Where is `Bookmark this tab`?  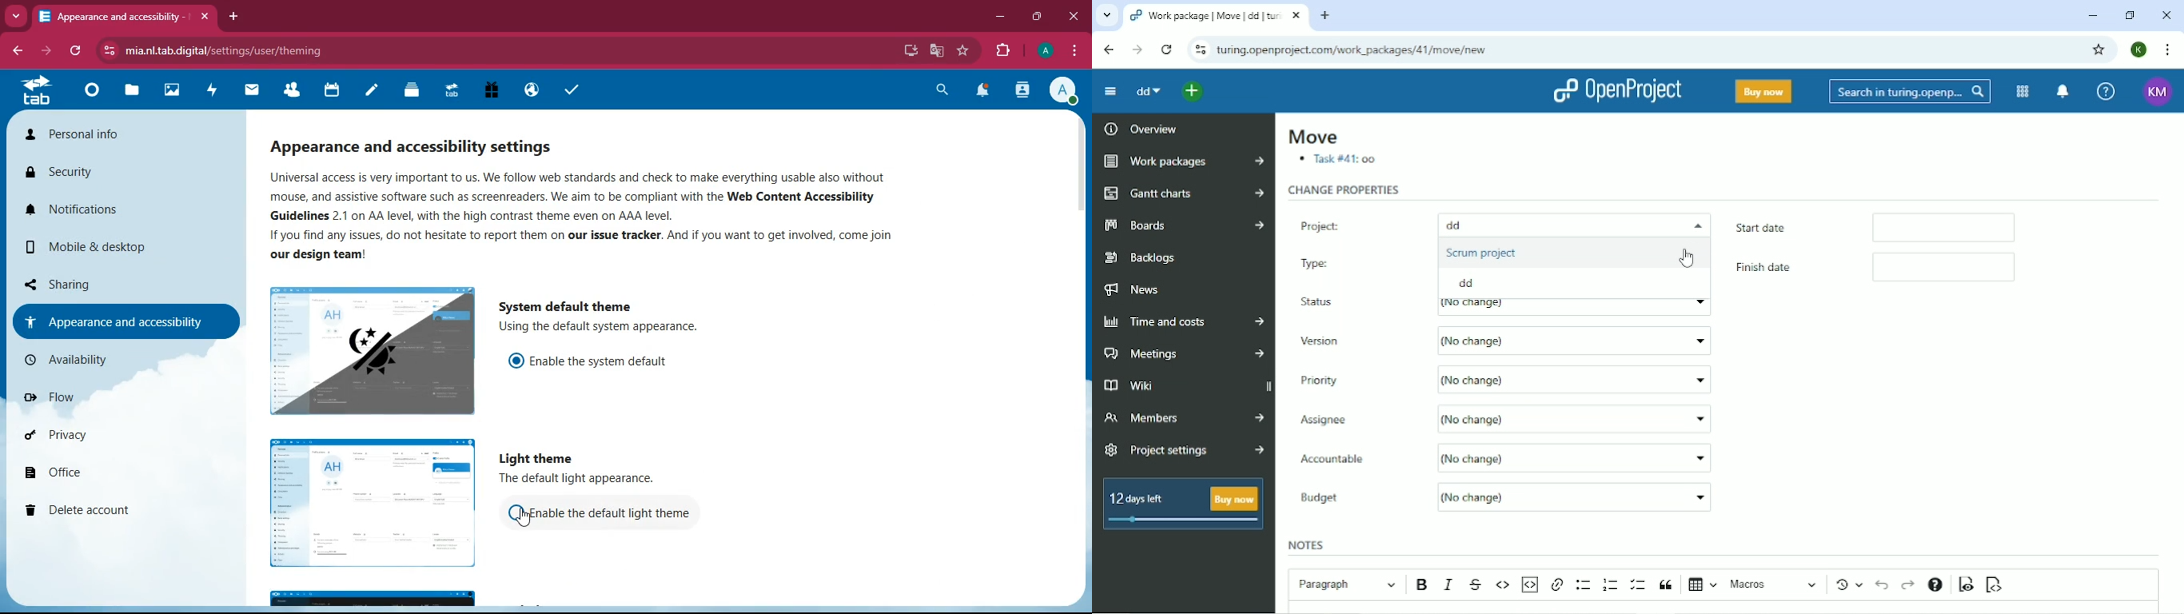 Bookmark this tab is located at coordinates (2097, 49).